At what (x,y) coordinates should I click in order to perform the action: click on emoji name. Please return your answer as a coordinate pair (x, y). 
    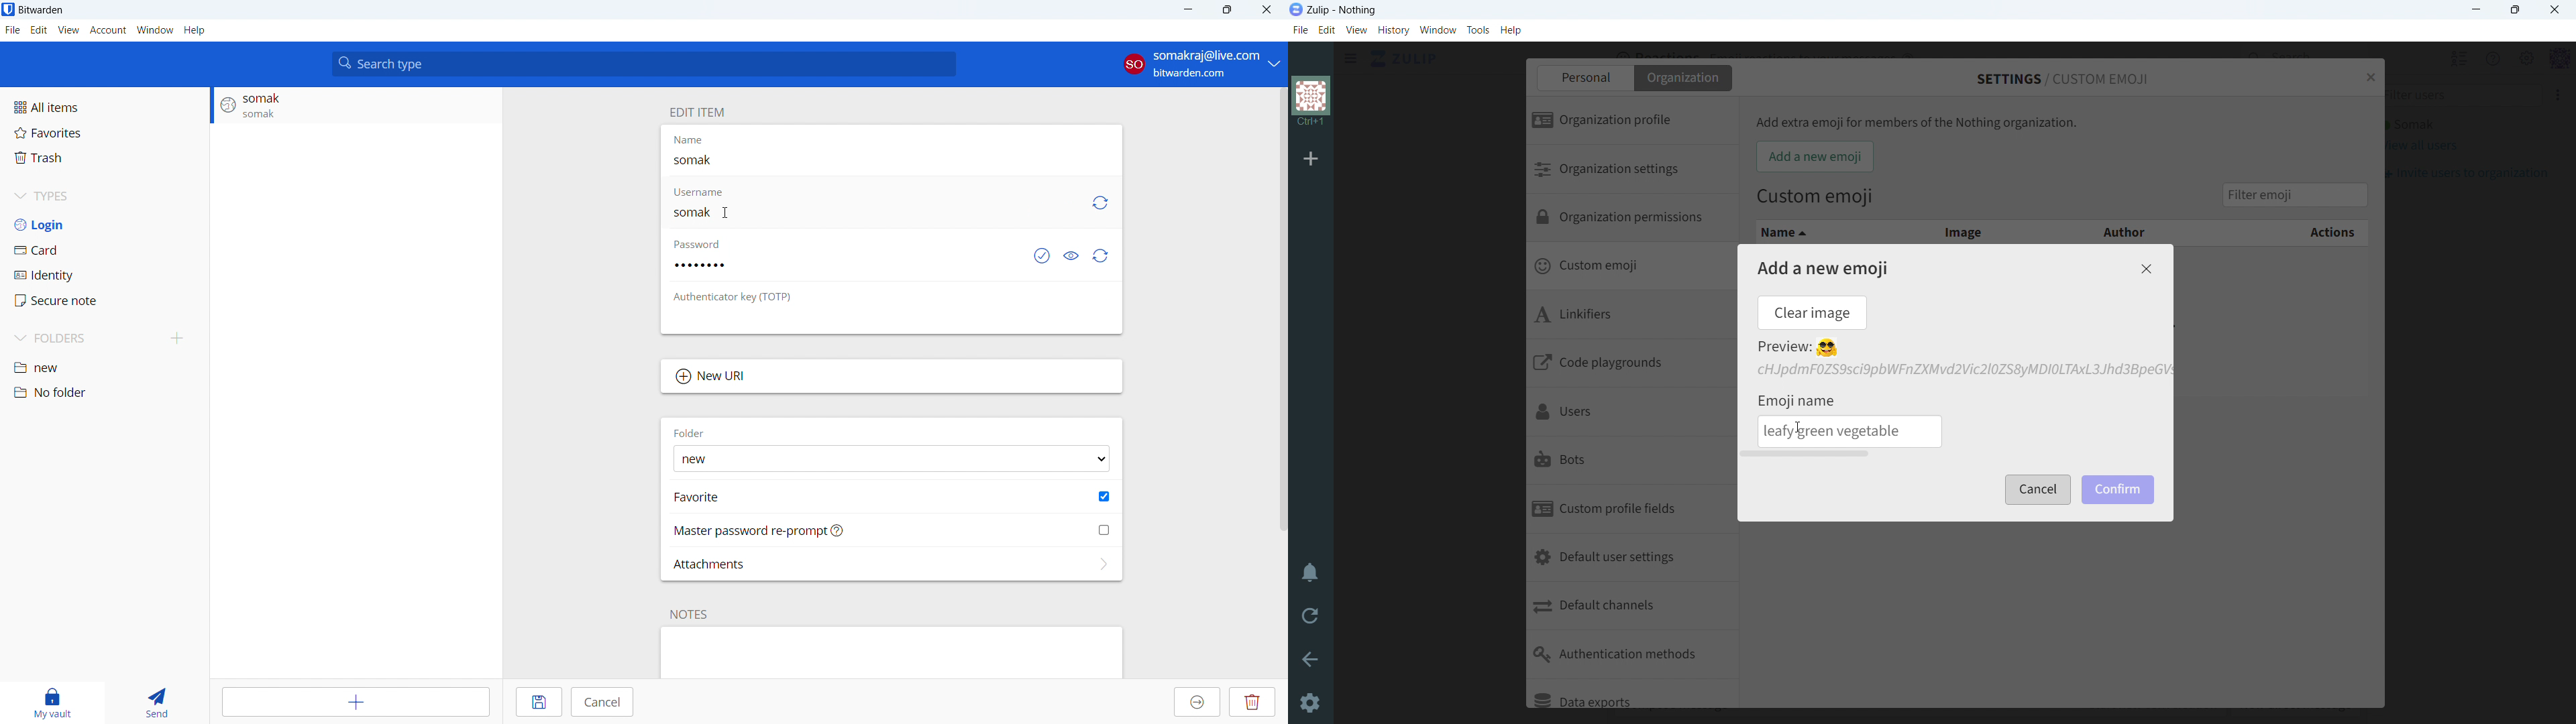
    Looking at the image, I should click on (1798, 399).